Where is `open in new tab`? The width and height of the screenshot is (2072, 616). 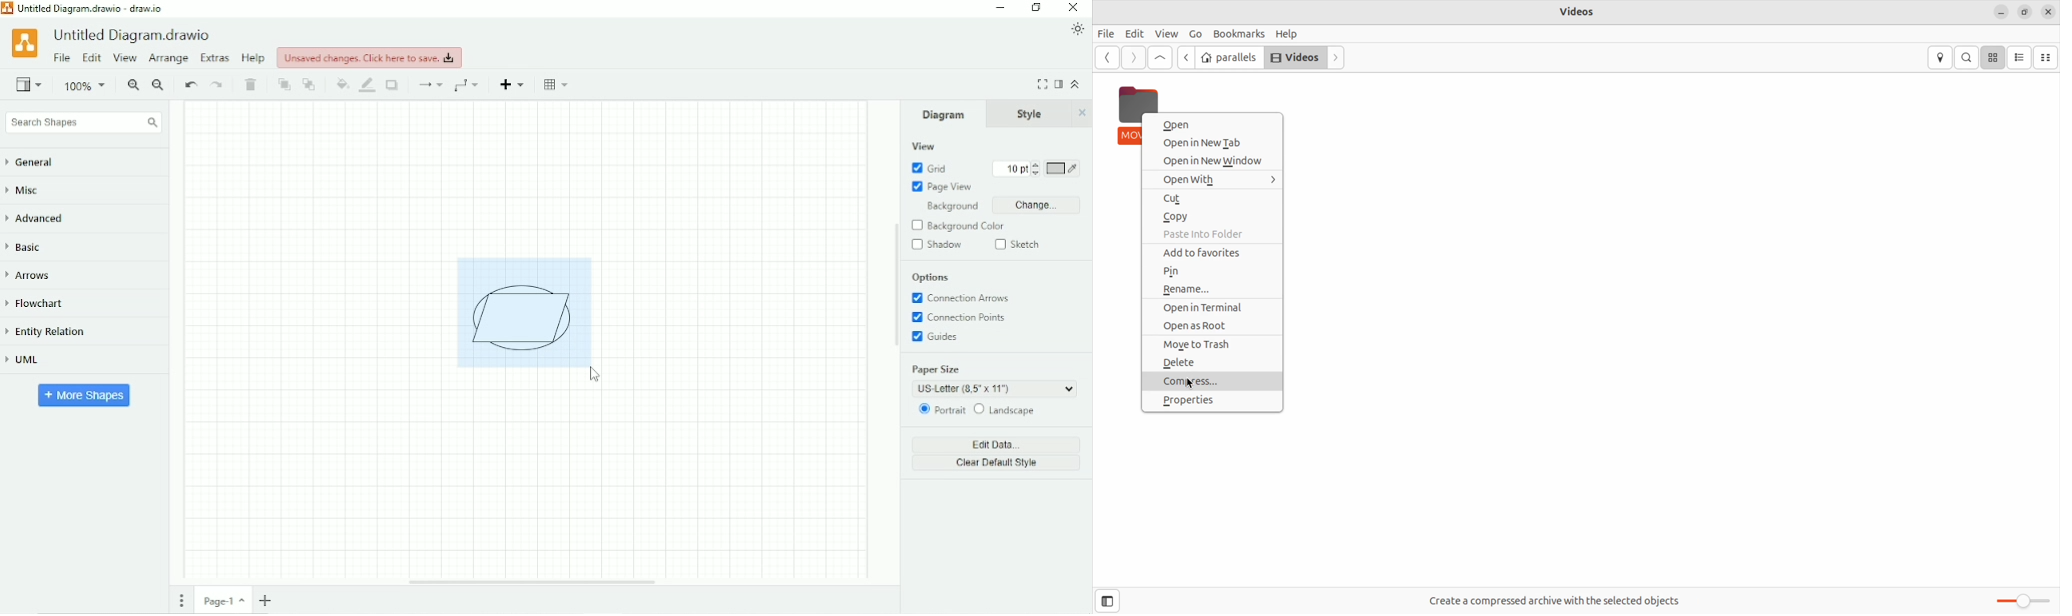 open in new tab is located at coordinates (1215, 160).